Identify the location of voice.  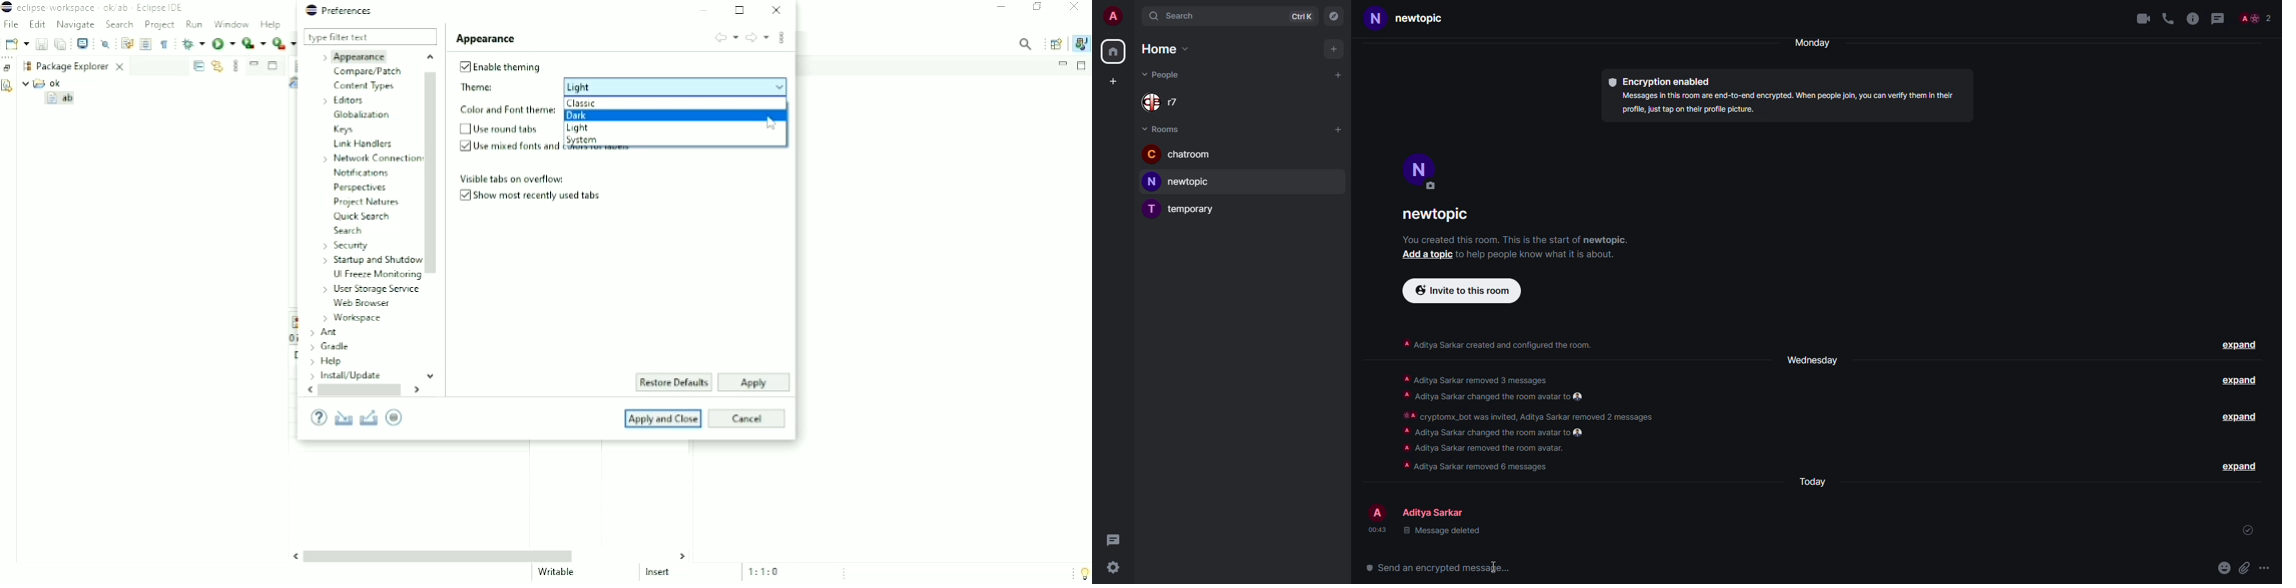
(2166, 17).